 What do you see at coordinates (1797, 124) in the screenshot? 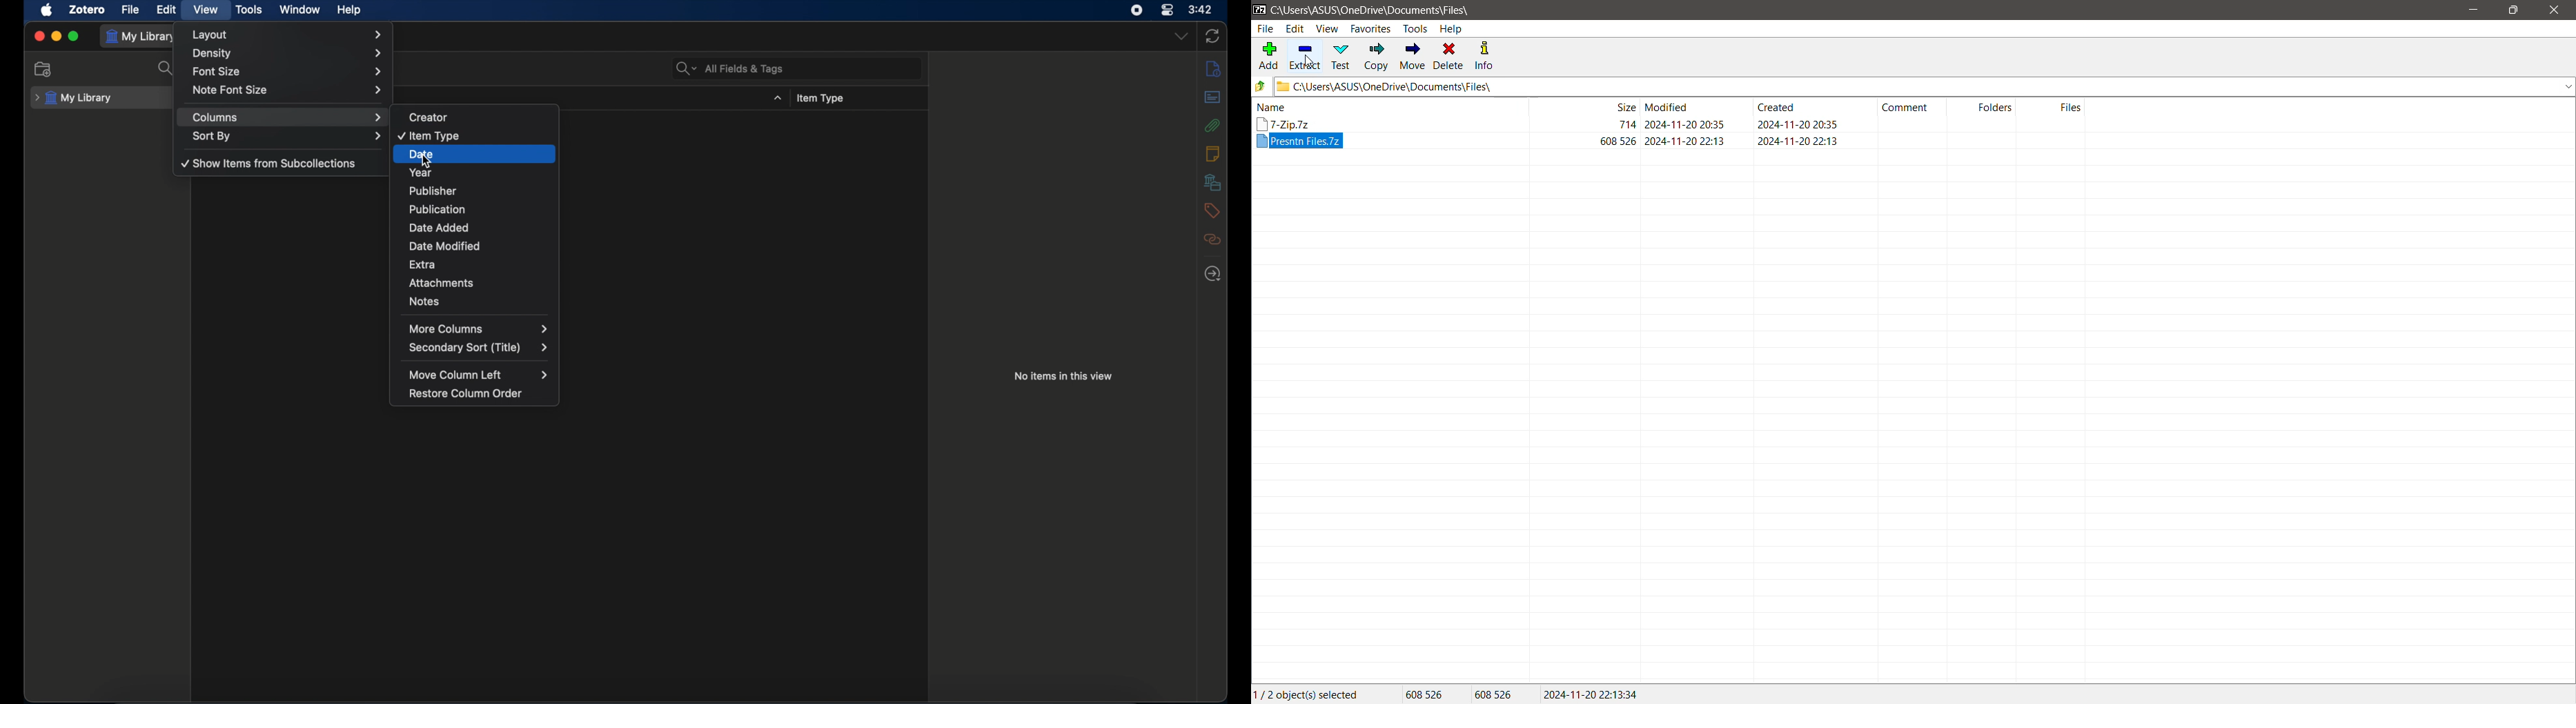
I see `created date & time` at bounding box center [1797, 124].